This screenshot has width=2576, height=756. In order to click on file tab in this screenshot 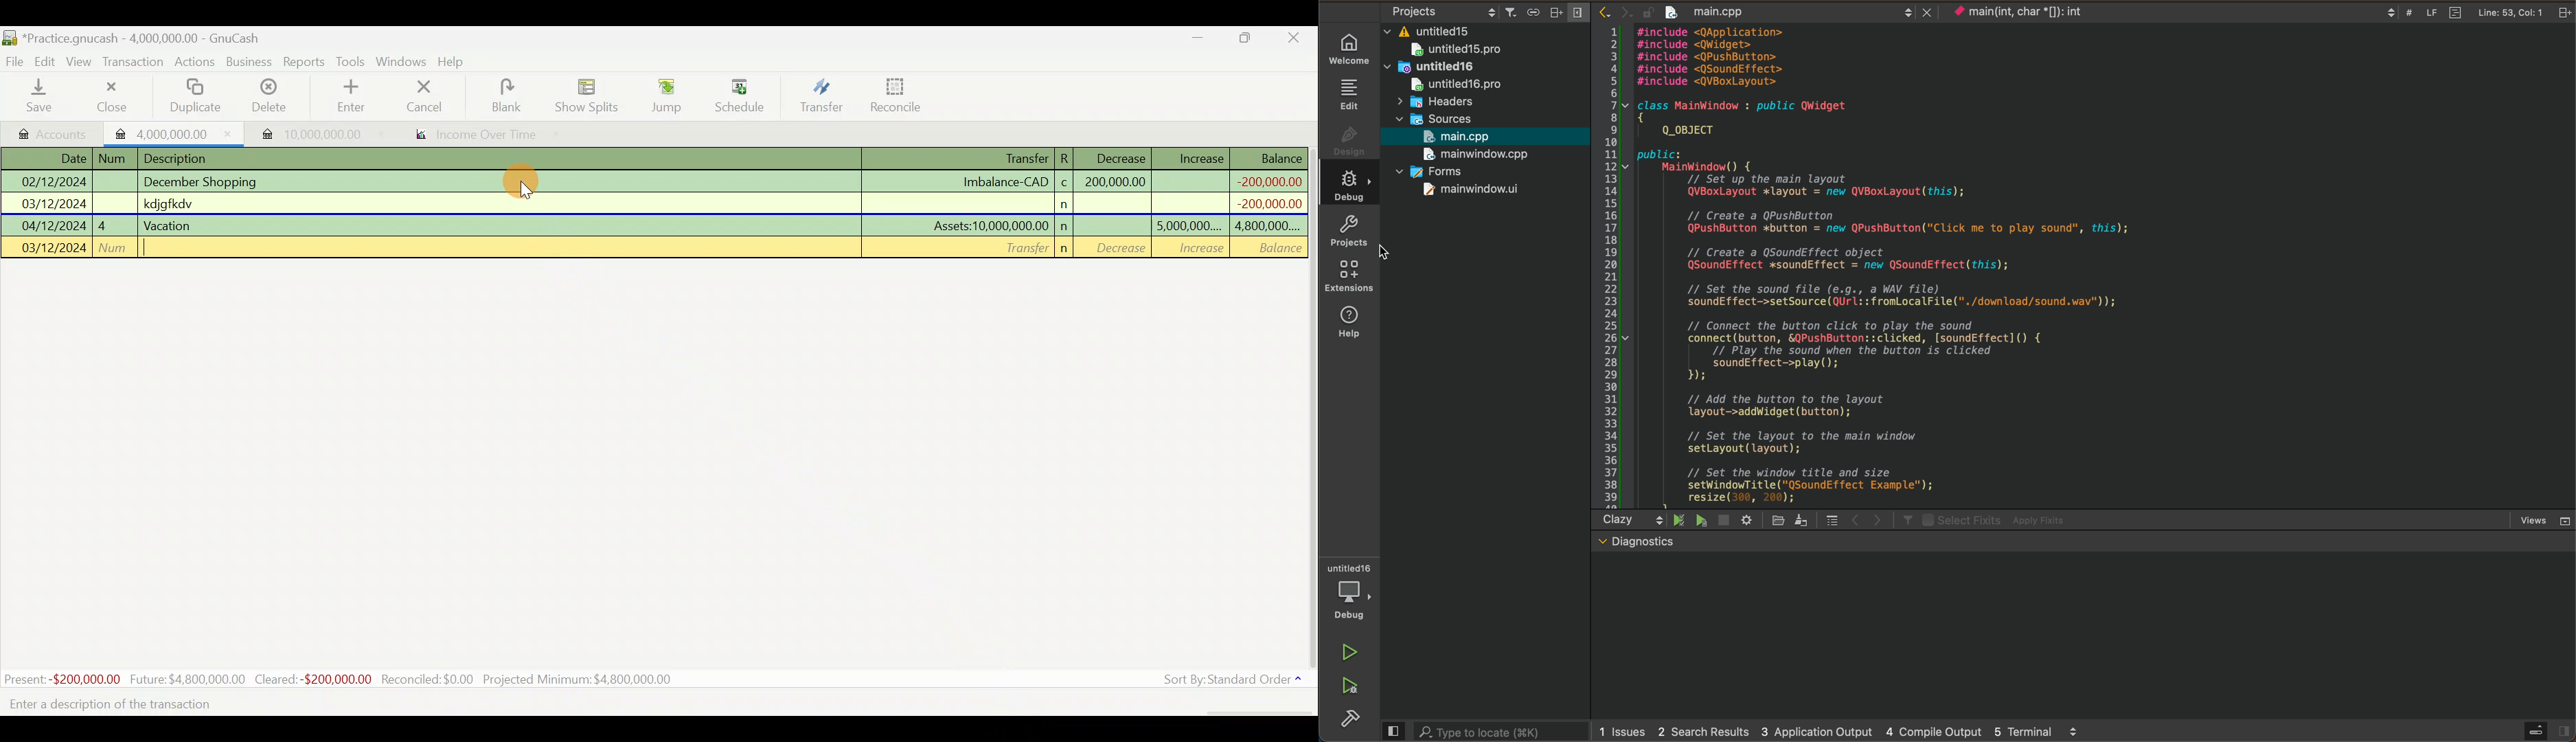, I will do `click(1789, 13)`.